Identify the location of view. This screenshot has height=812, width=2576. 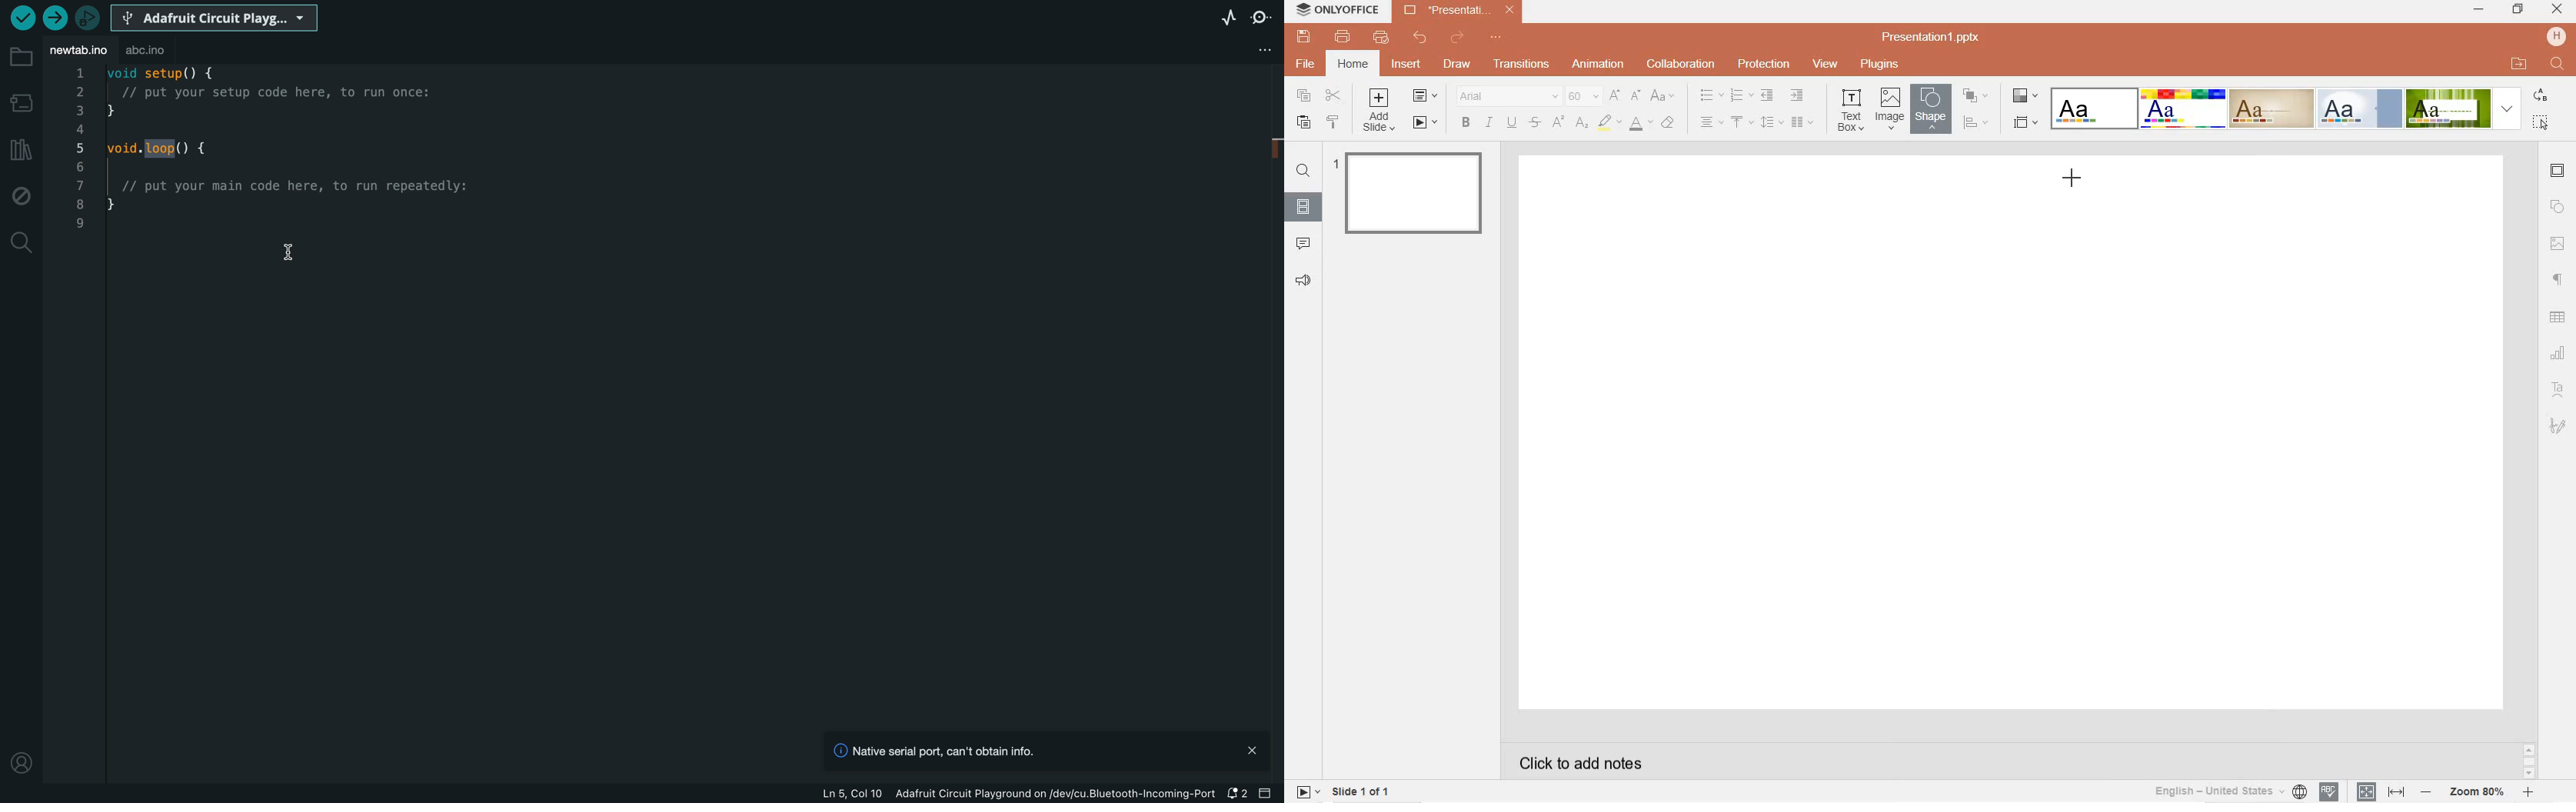
(1825, 65).